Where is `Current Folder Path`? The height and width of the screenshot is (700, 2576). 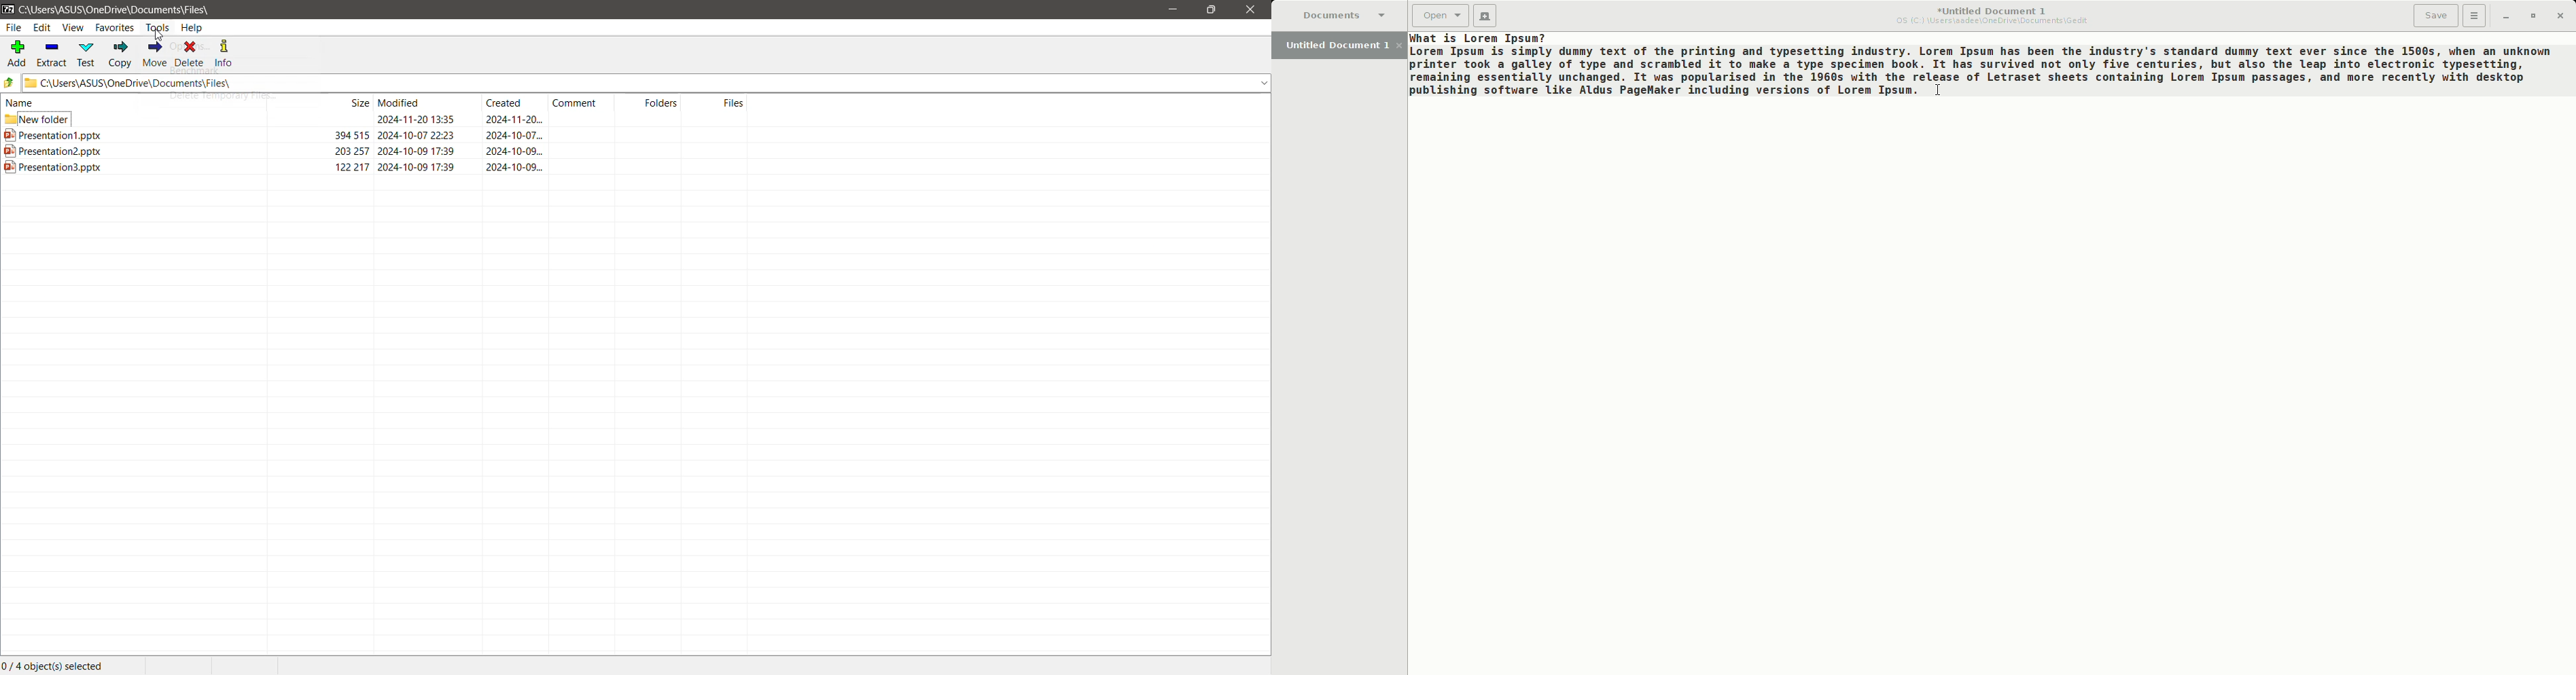
Current Folder Path is located at coordinates (648, 83).